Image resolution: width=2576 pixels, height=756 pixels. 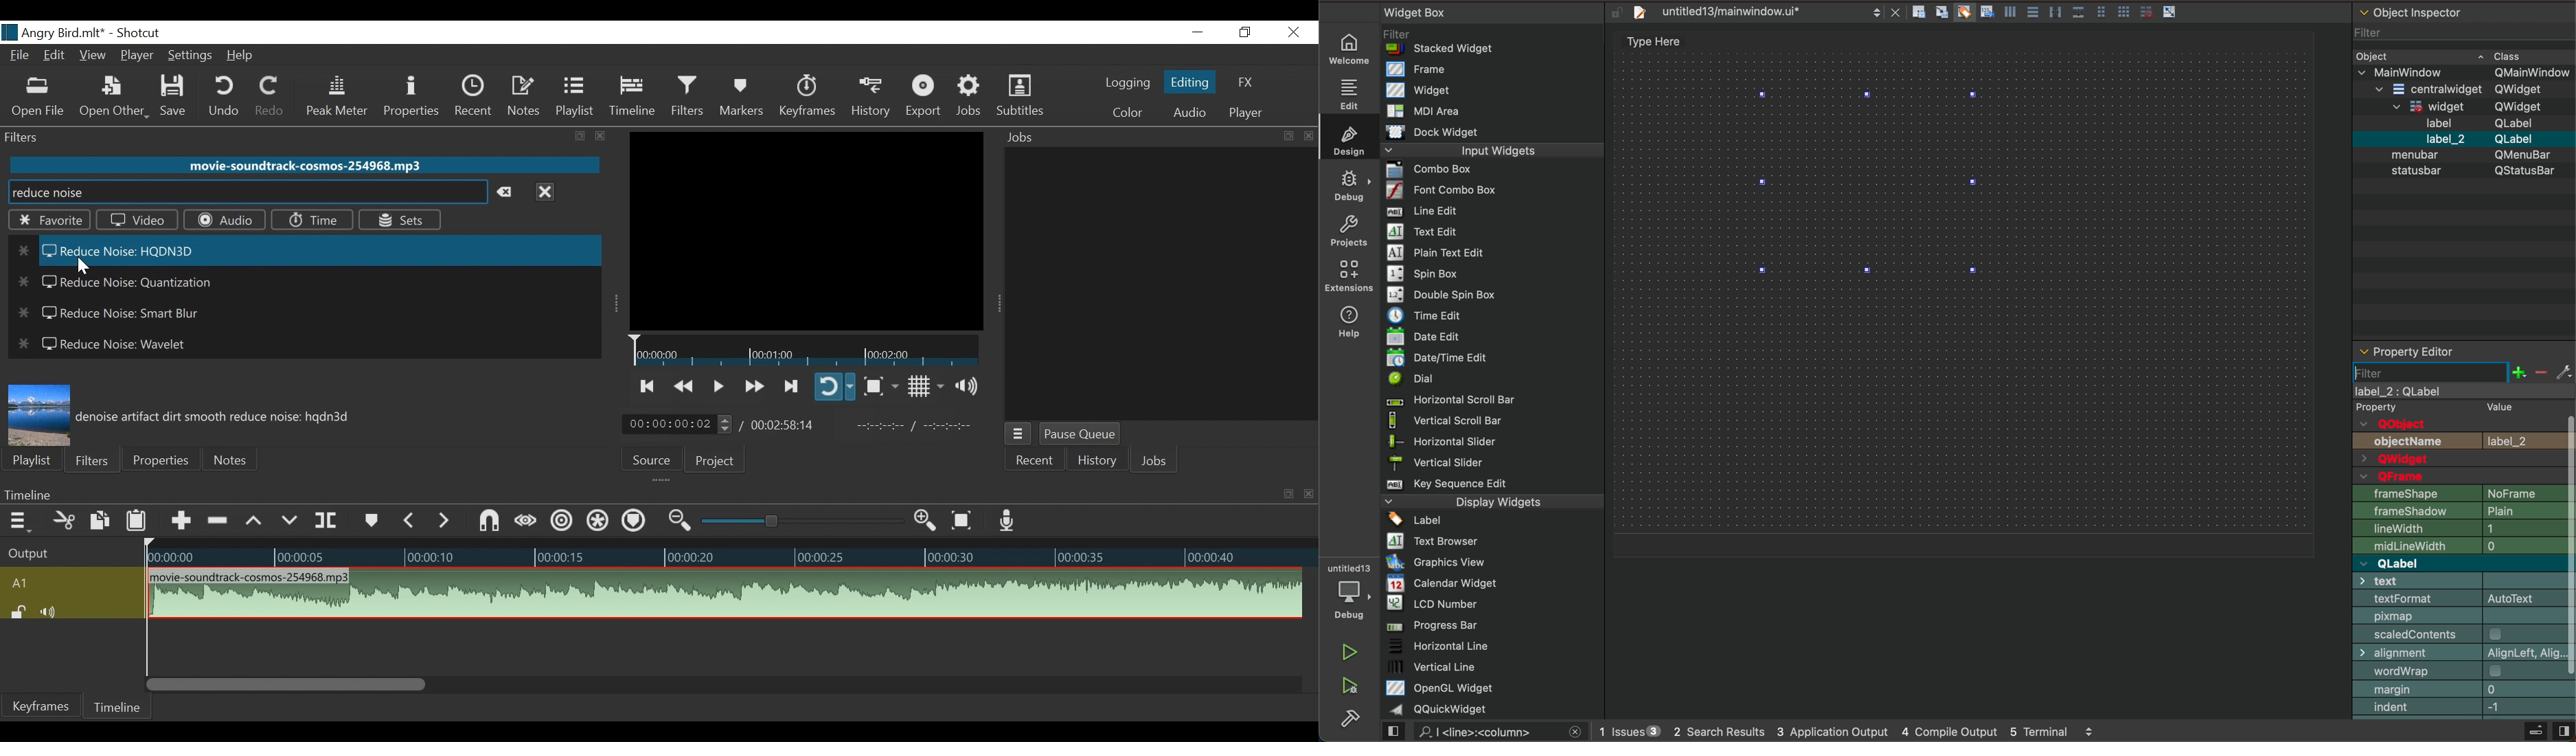 I want to click on resize, so click(x=578, y=136).